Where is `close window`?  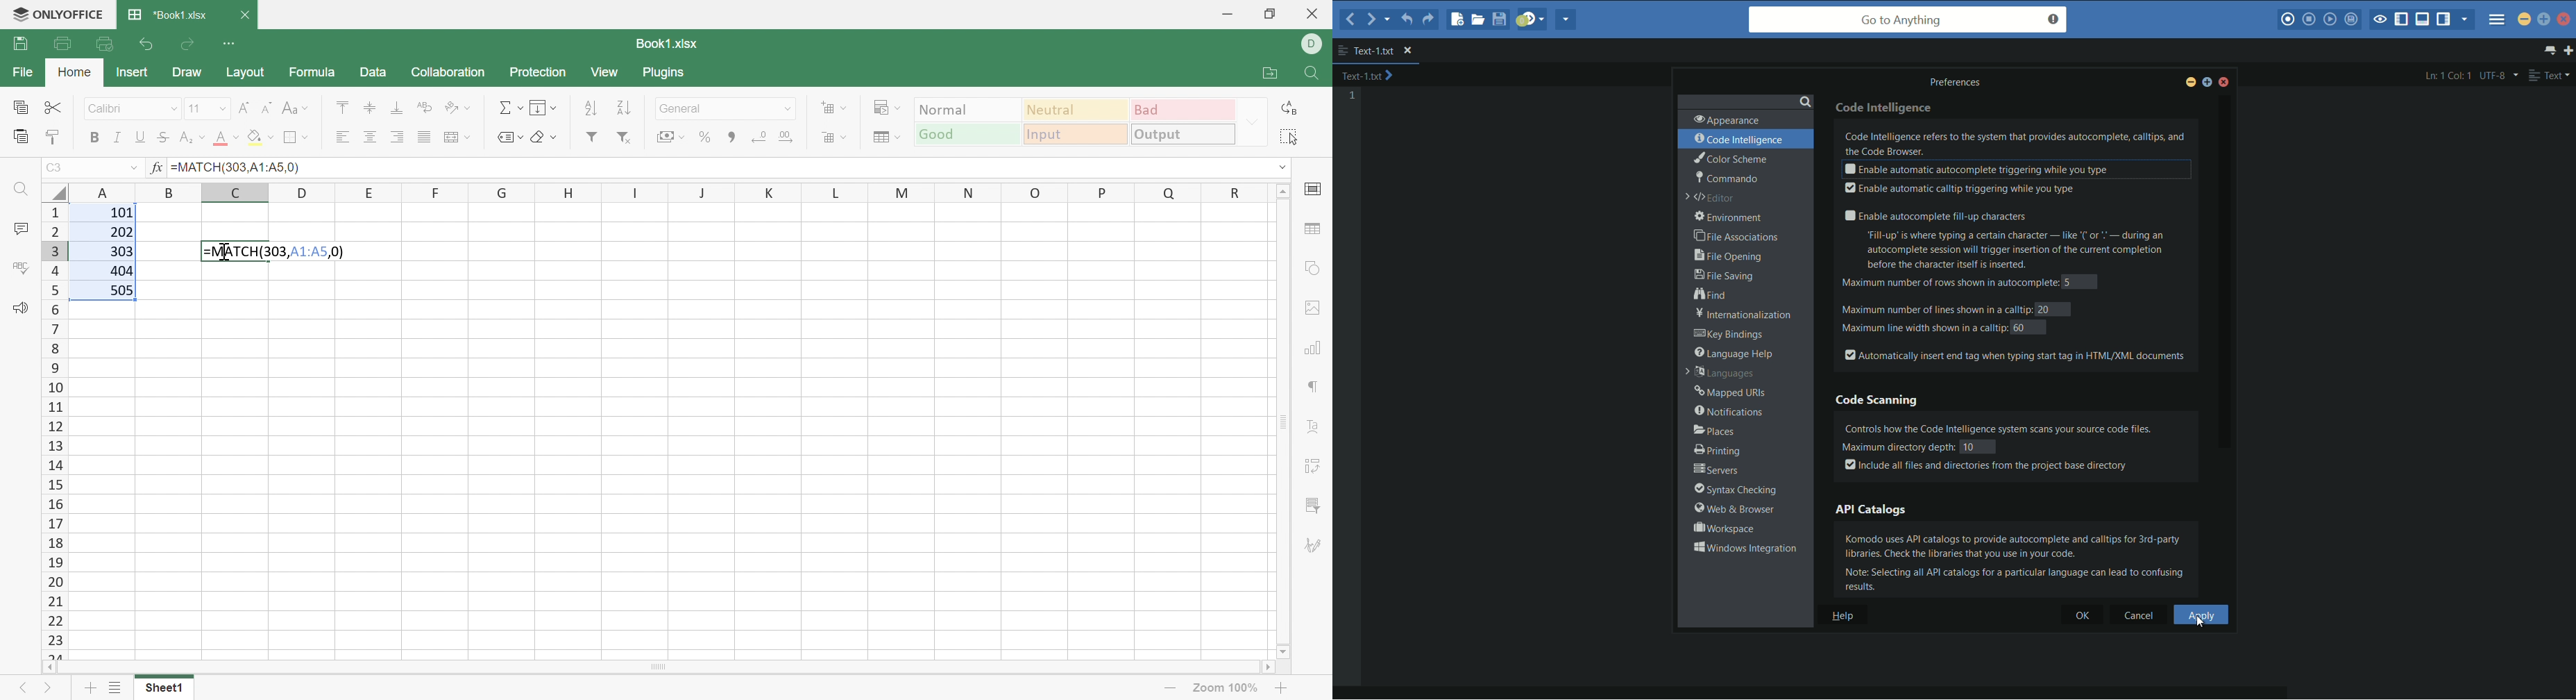
close window is located at coordinates (2225, 84).